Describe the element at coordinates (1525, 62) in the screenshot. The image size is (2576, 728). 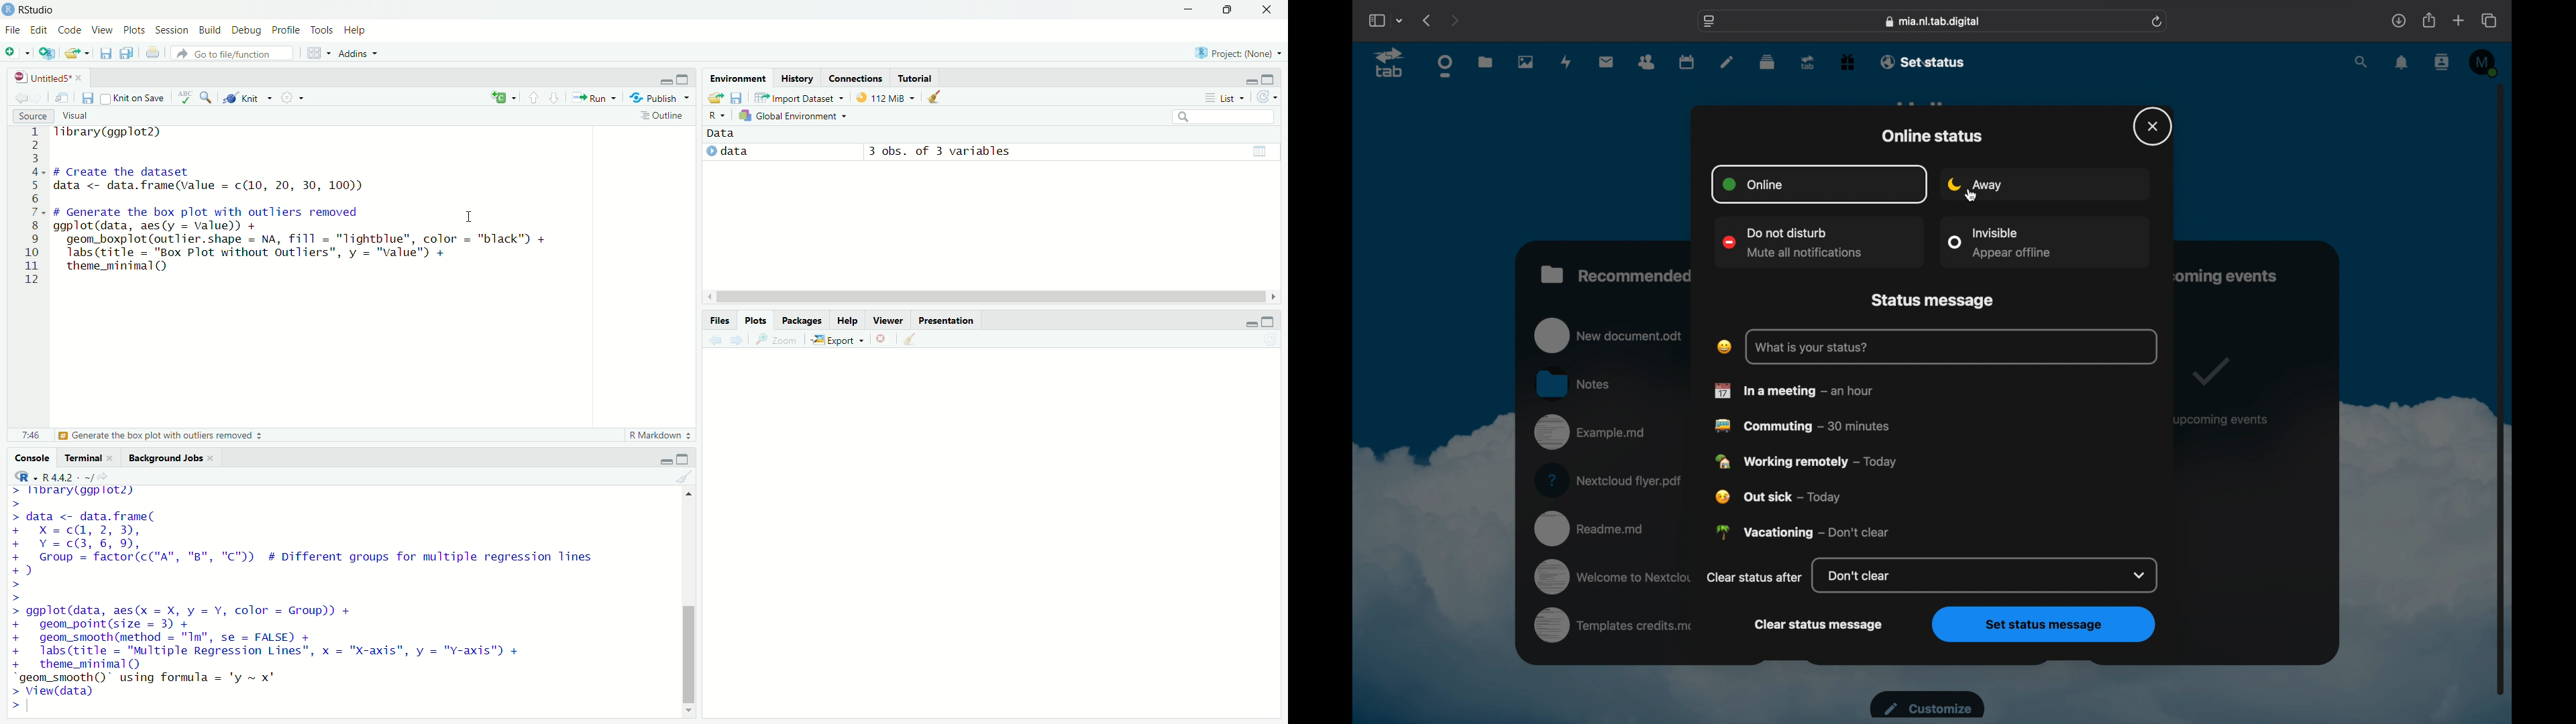
I see `photos` at that location.